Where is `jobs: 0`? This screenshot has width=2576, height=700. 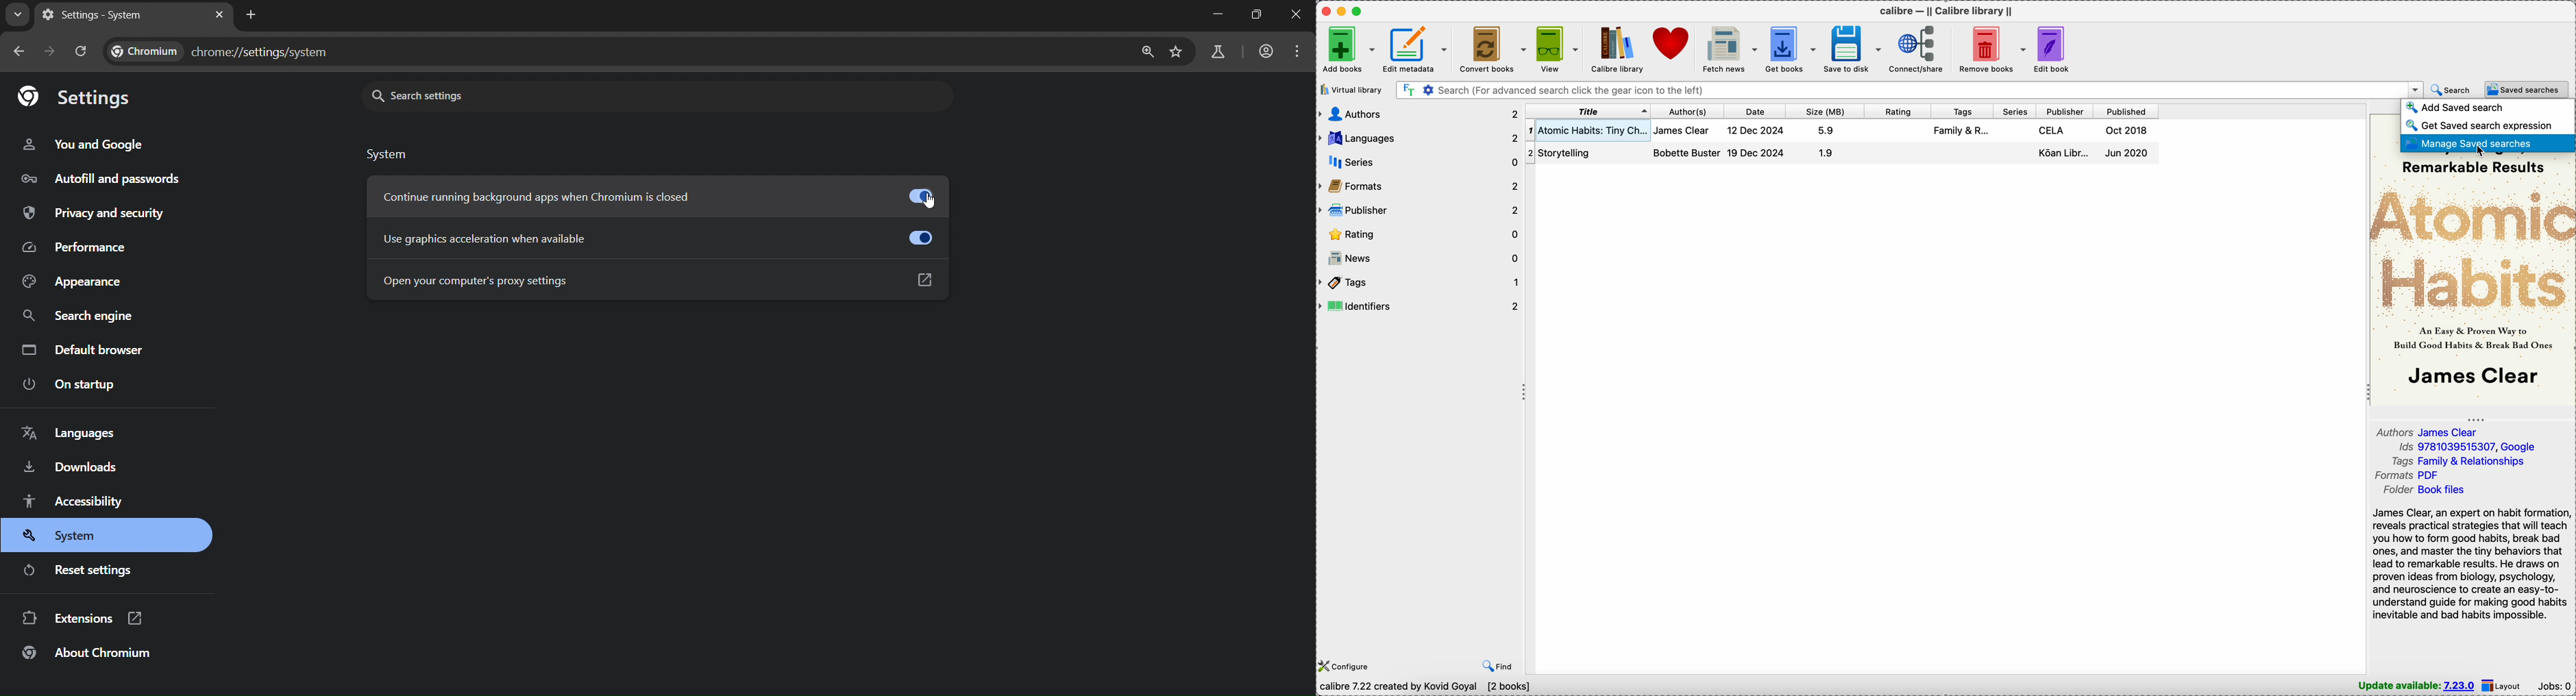
jobs: 0 is located at coordinates (2556, 687).